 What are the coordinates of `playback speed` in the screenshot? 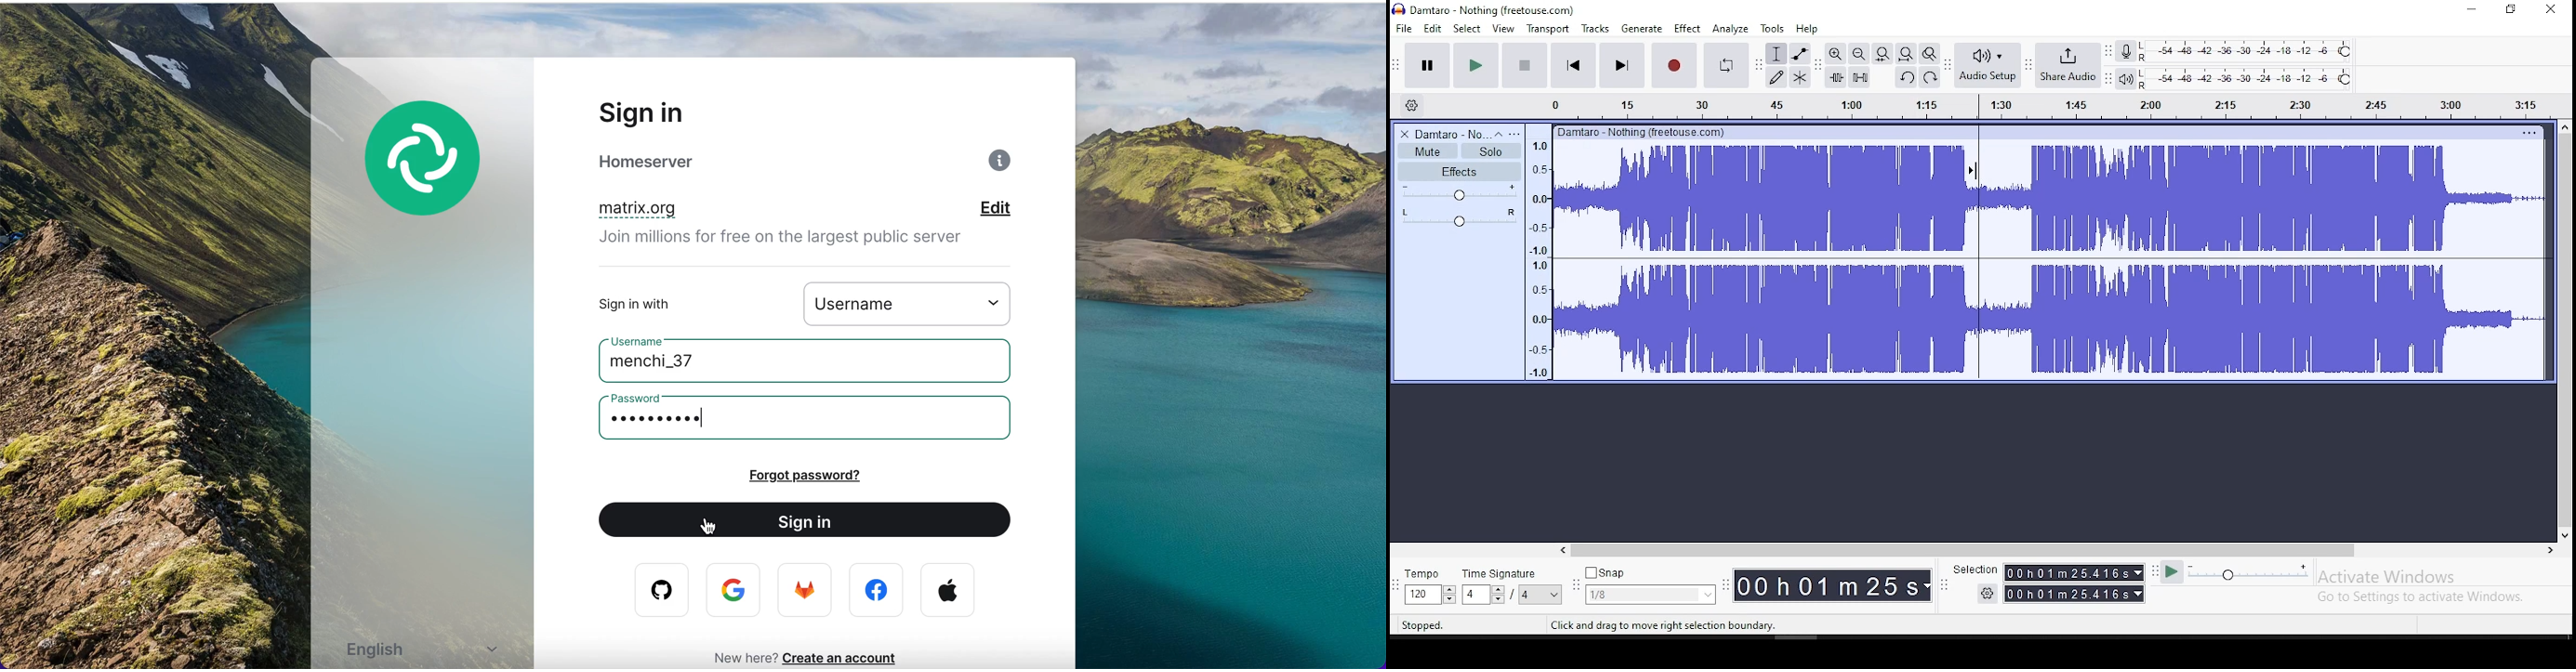 It's located at (2252, 573).